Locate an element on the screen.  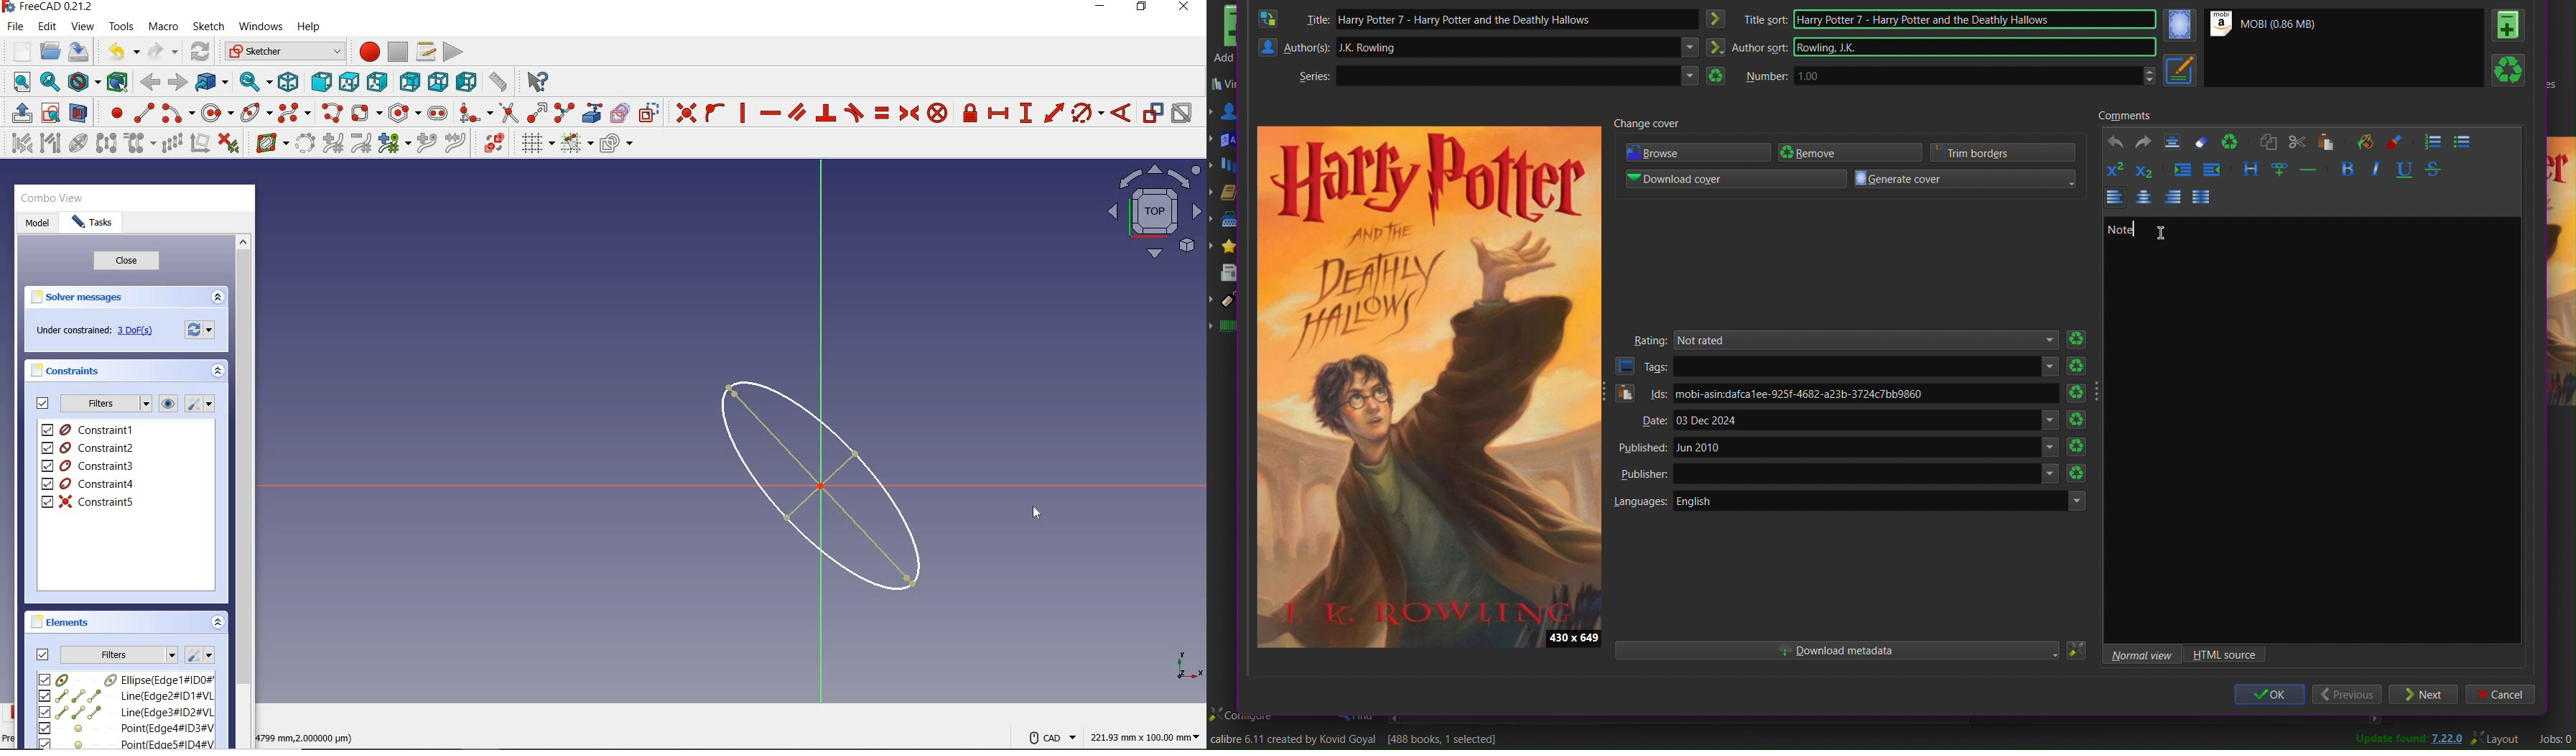
check to toggle filters is located at coordinates (43, 654).